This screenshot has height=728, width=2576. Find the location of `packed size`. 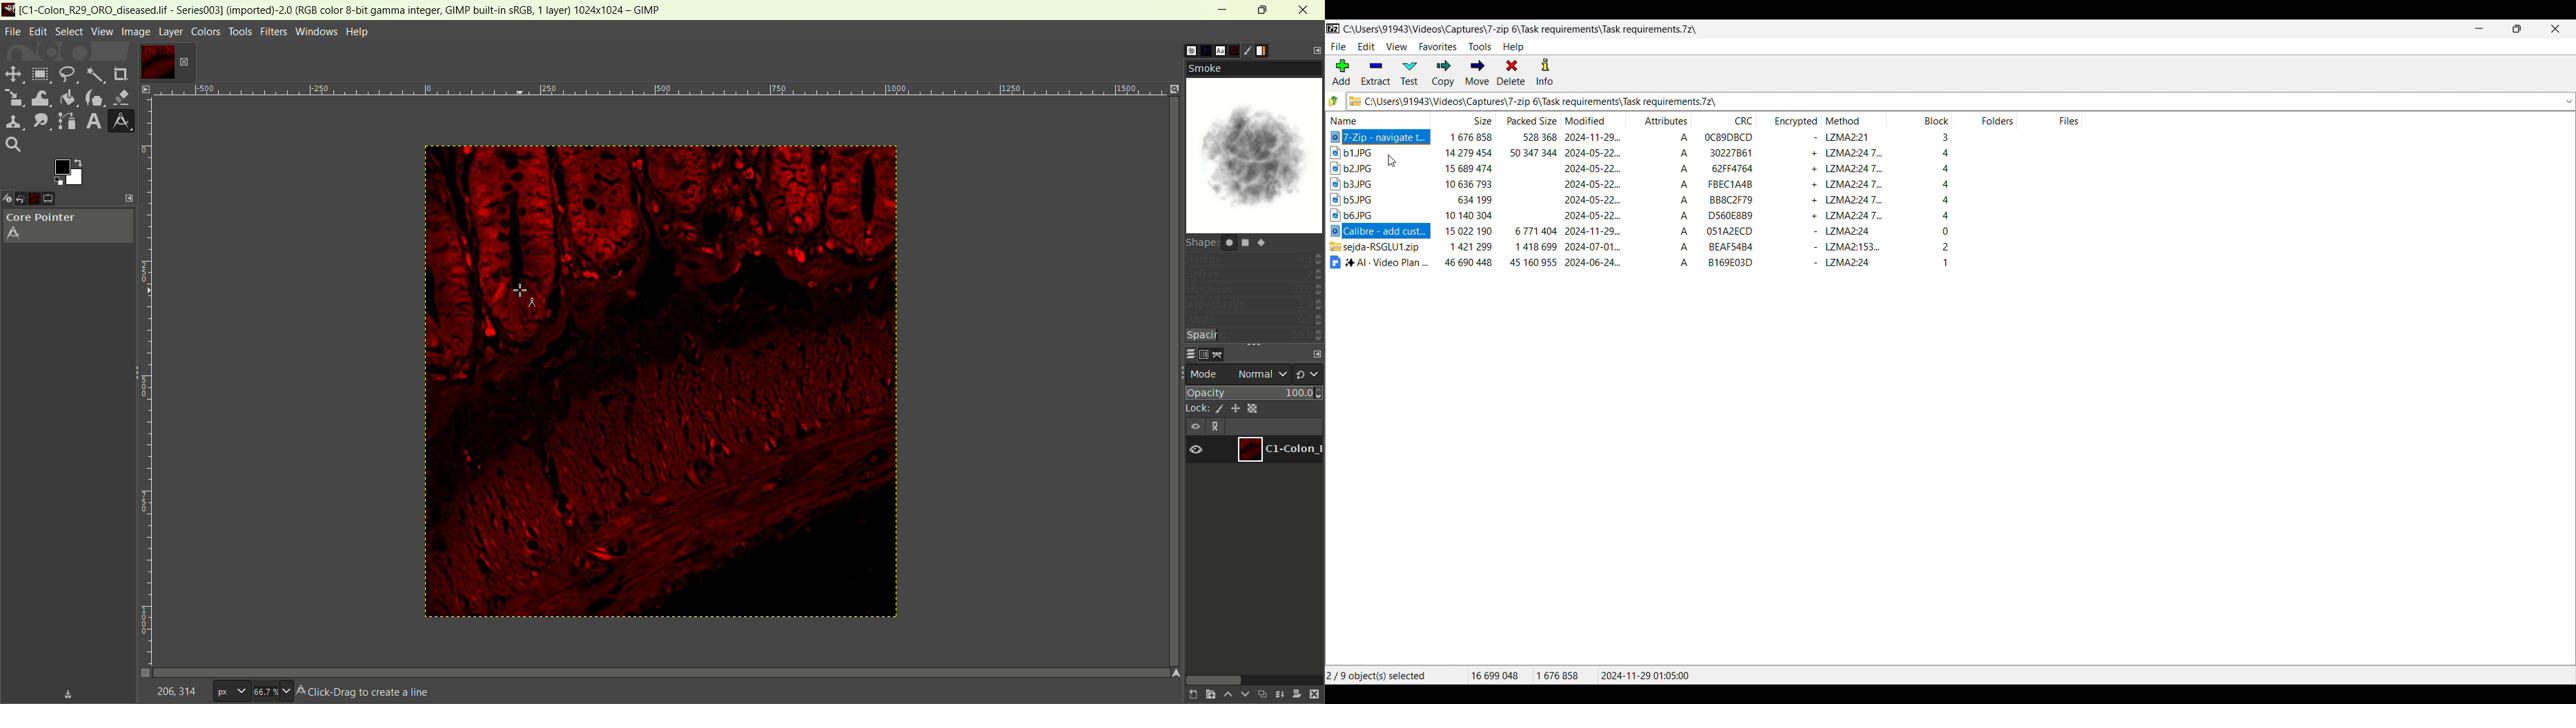

packed size is located at coordinates (1530, 200).